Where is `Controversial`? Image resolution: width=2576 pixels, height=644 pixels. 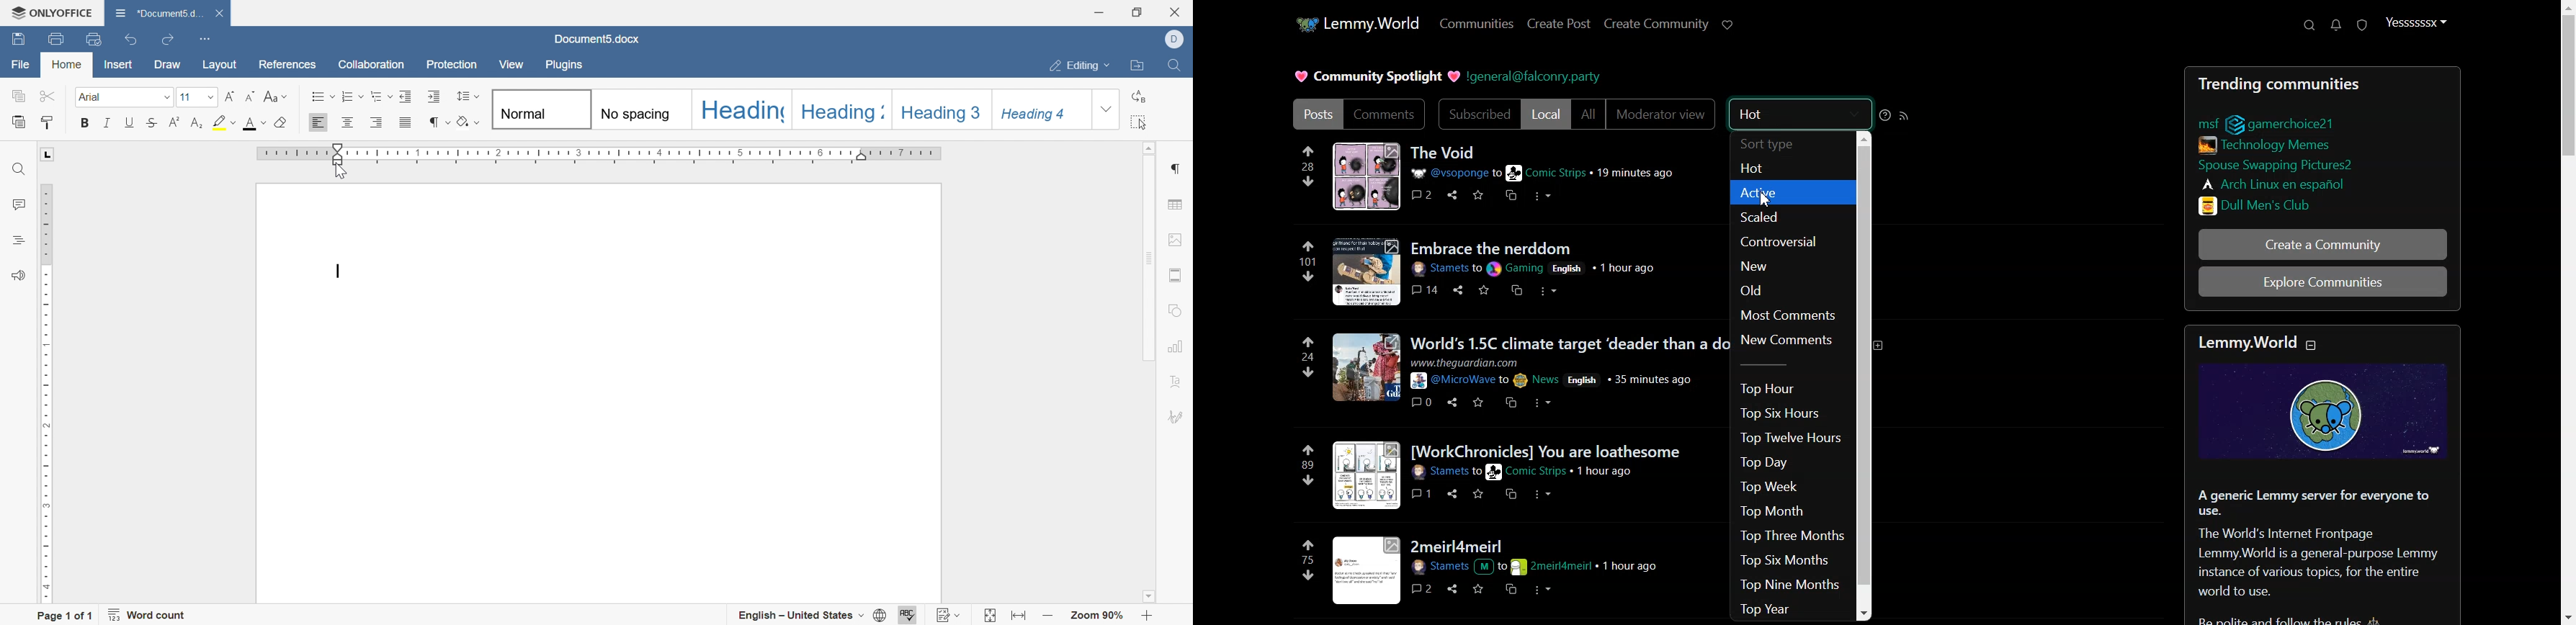
Controversial is located at coordinates (1790, 241).